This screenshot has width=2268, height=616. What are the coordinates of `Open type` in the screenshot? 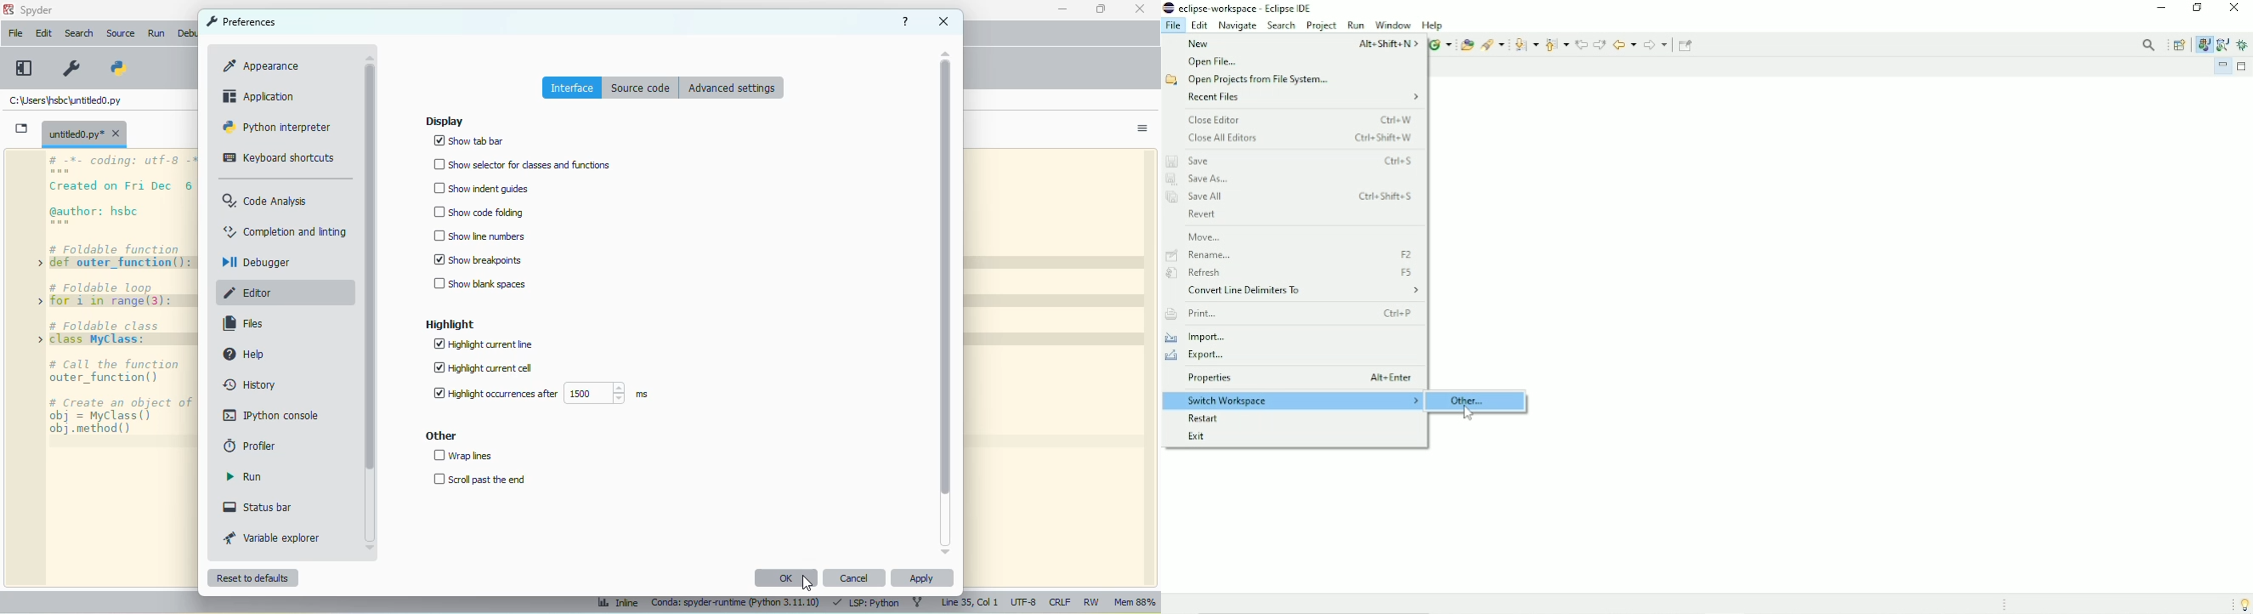 It's located at (1466, 44).